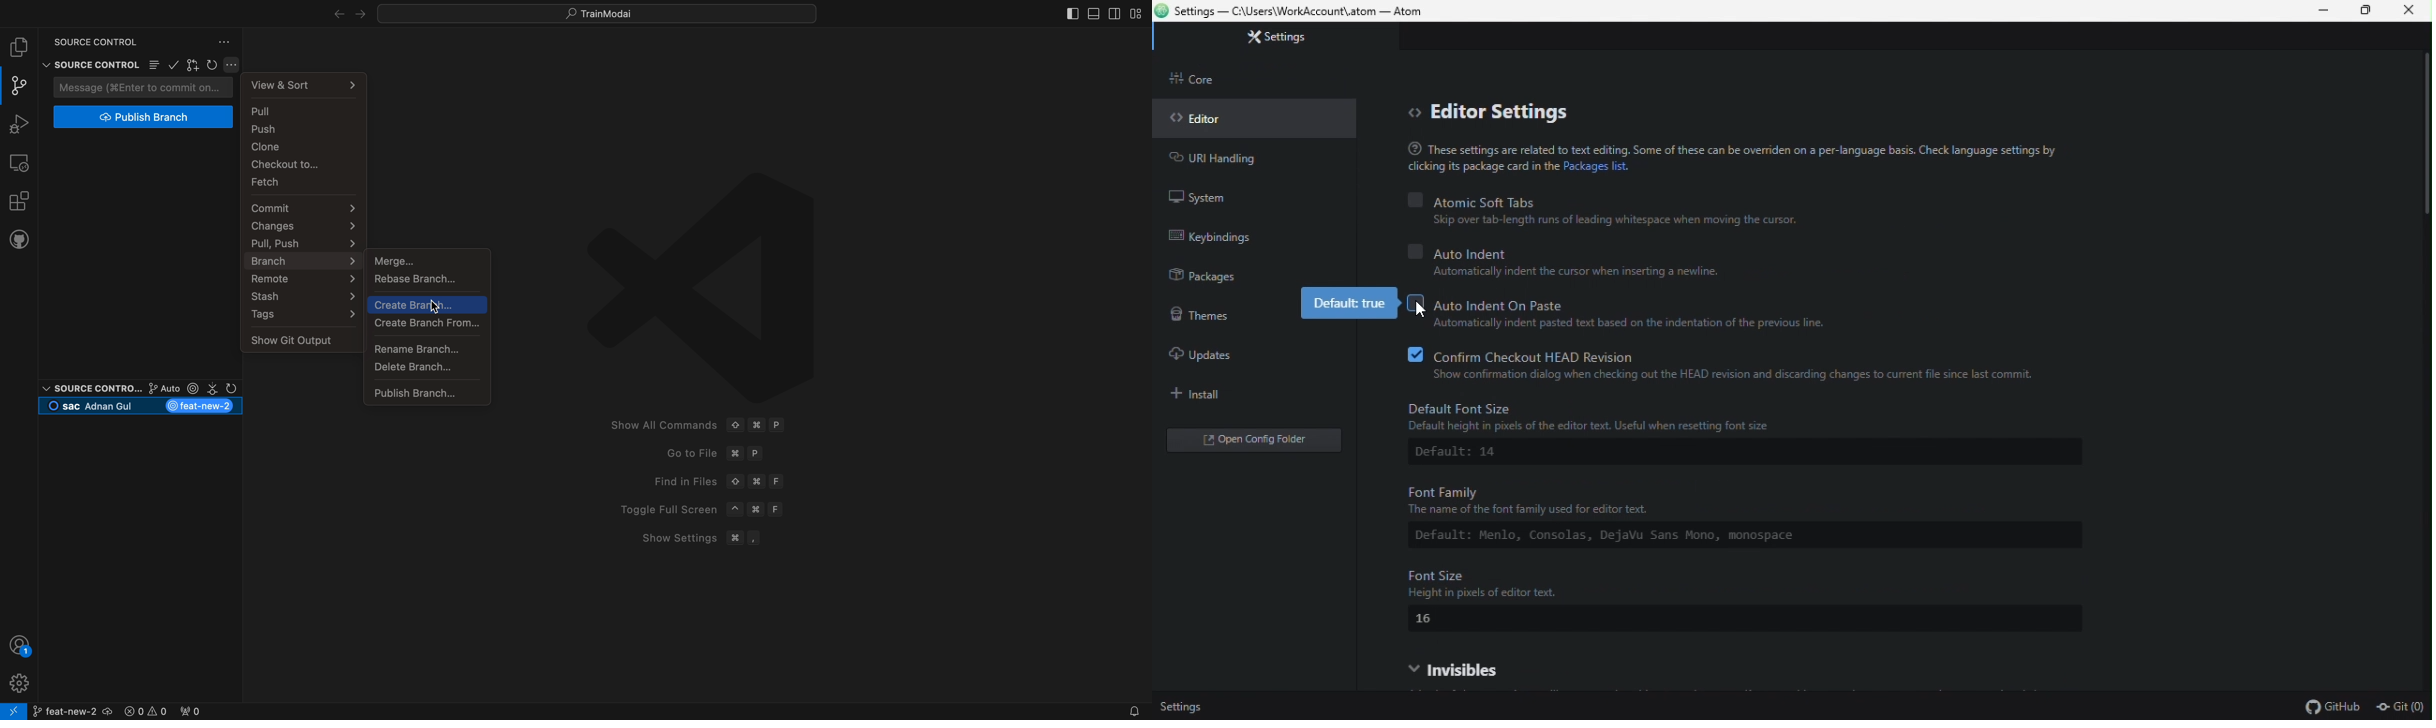 The image size is (2436, 728). What do you see at coordinates (1624, 325) in the screenshot?
I see `Automatically indent pasted text based on the indentation of the previous line.` at bounding box center [1624, 325].